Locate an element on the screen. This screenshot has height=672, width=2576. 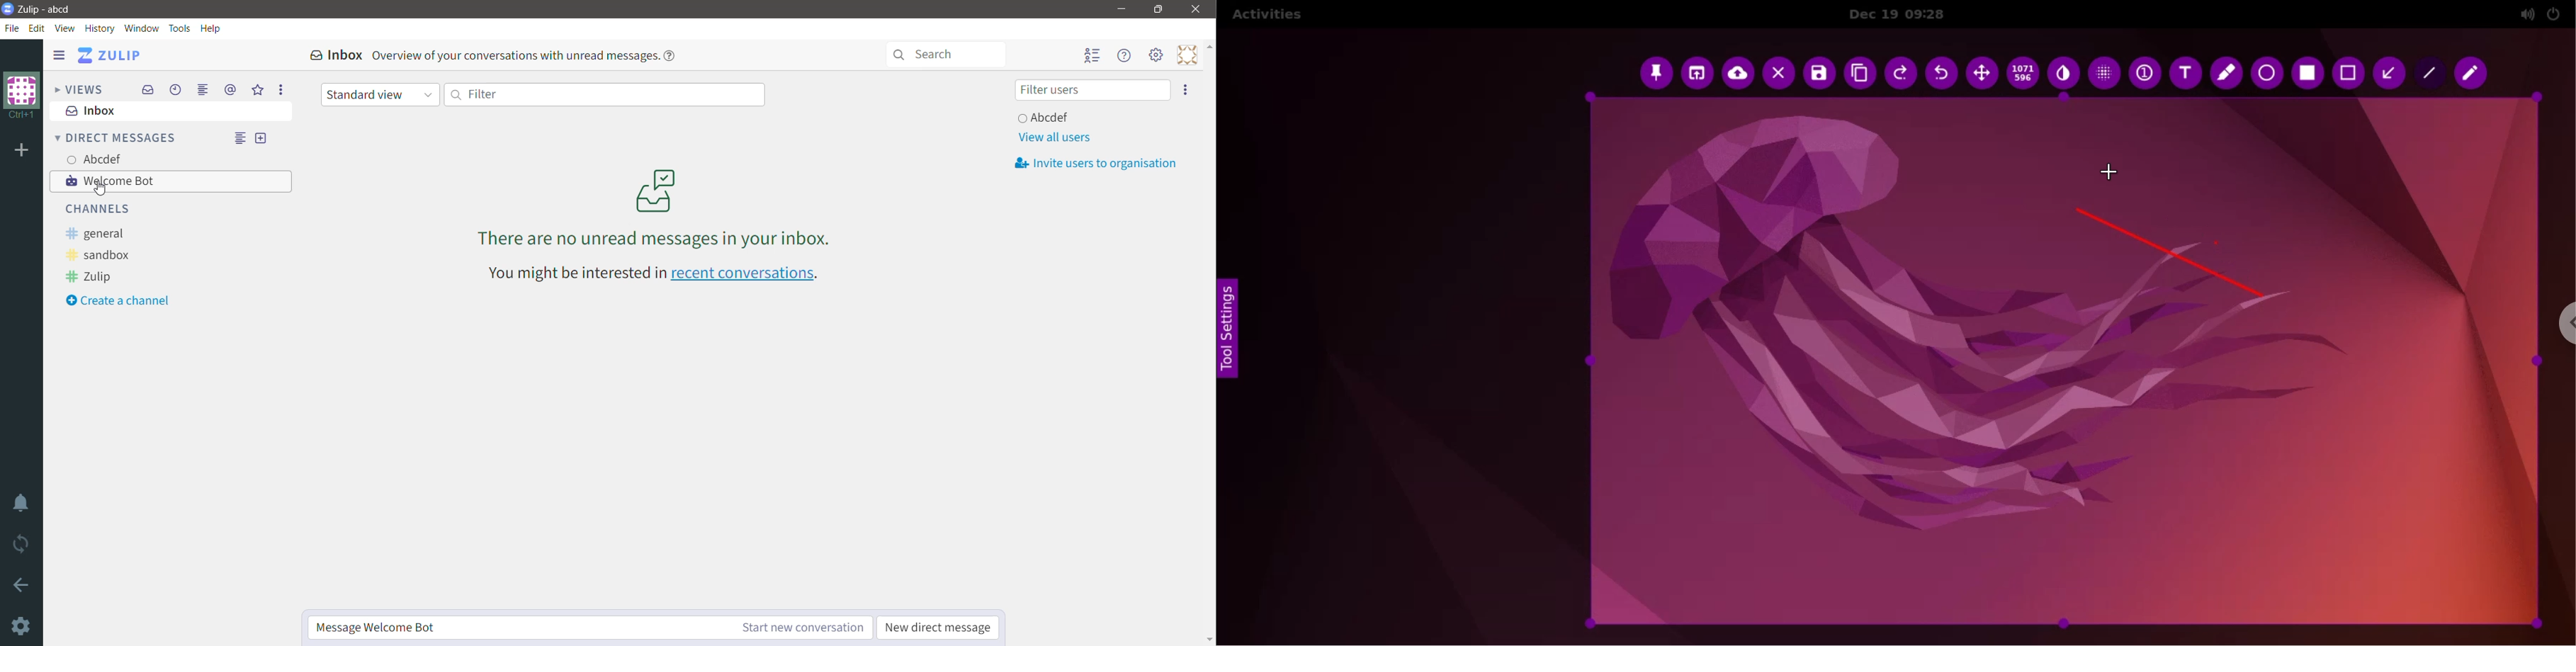
Hide user list is located at coordinates (1092, 56).